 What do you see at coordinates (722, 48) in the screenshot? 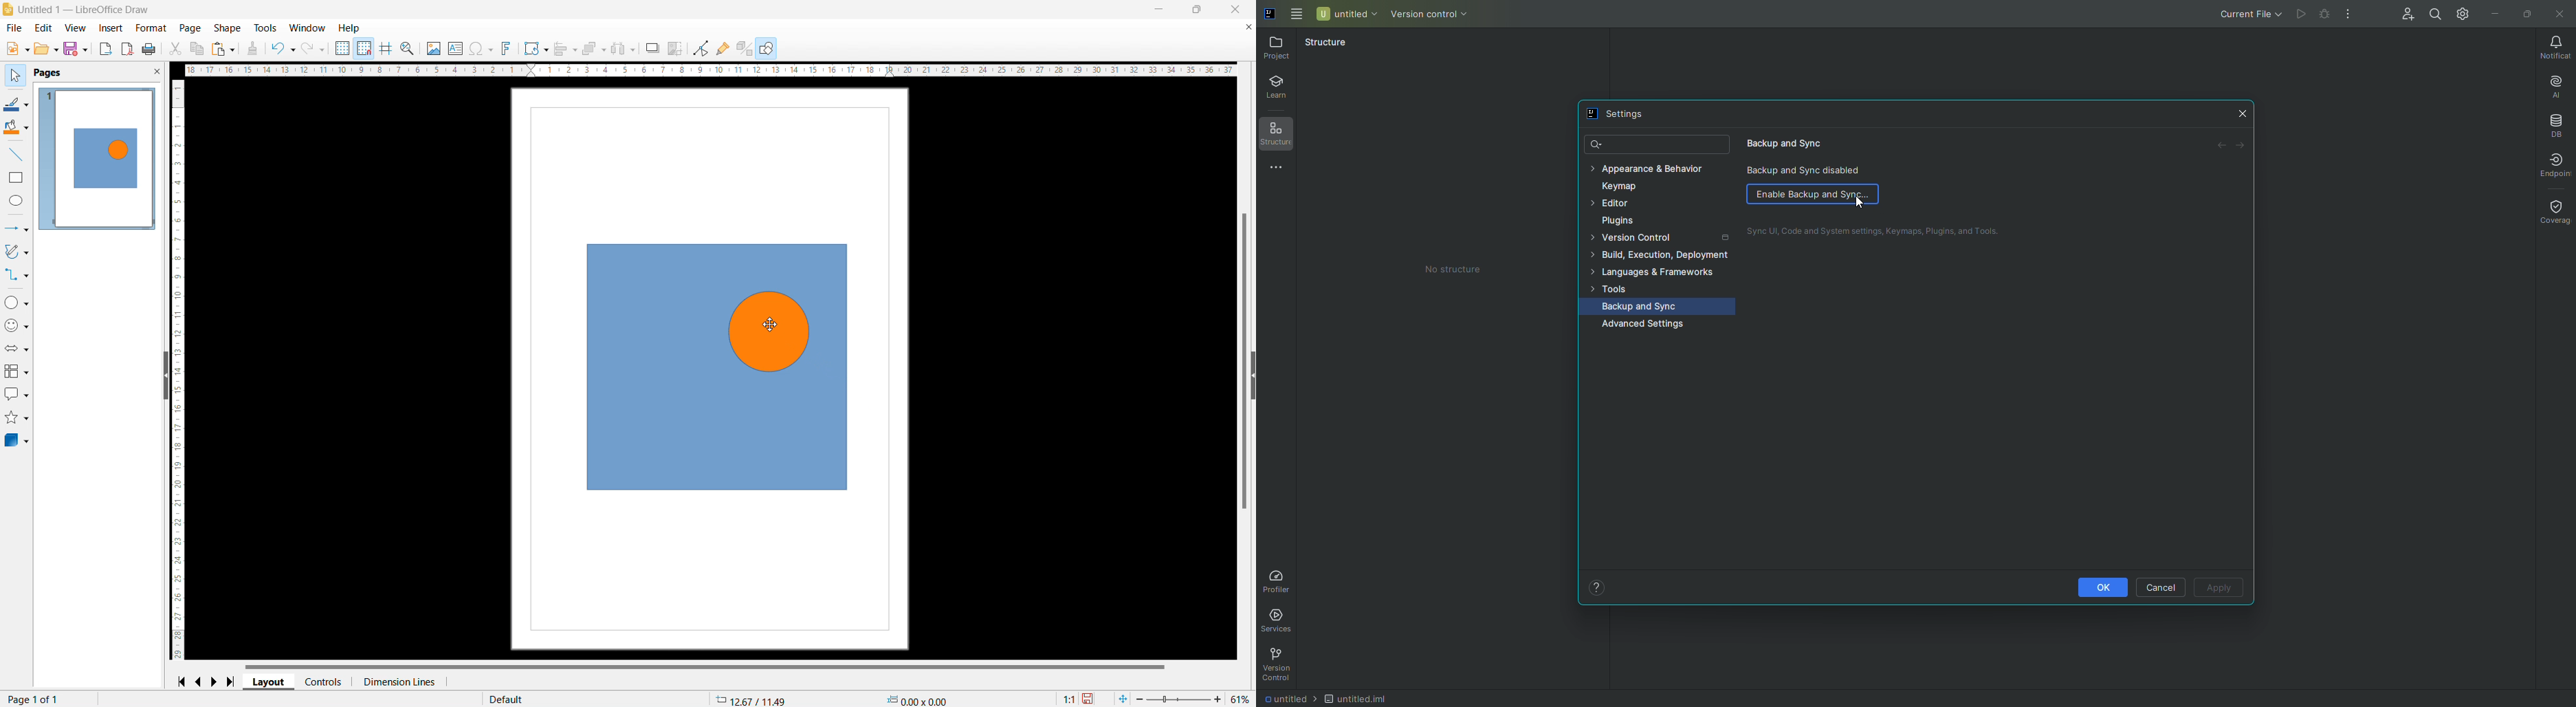
I see `show gluepoint functions` at bounding box center [722, 48].